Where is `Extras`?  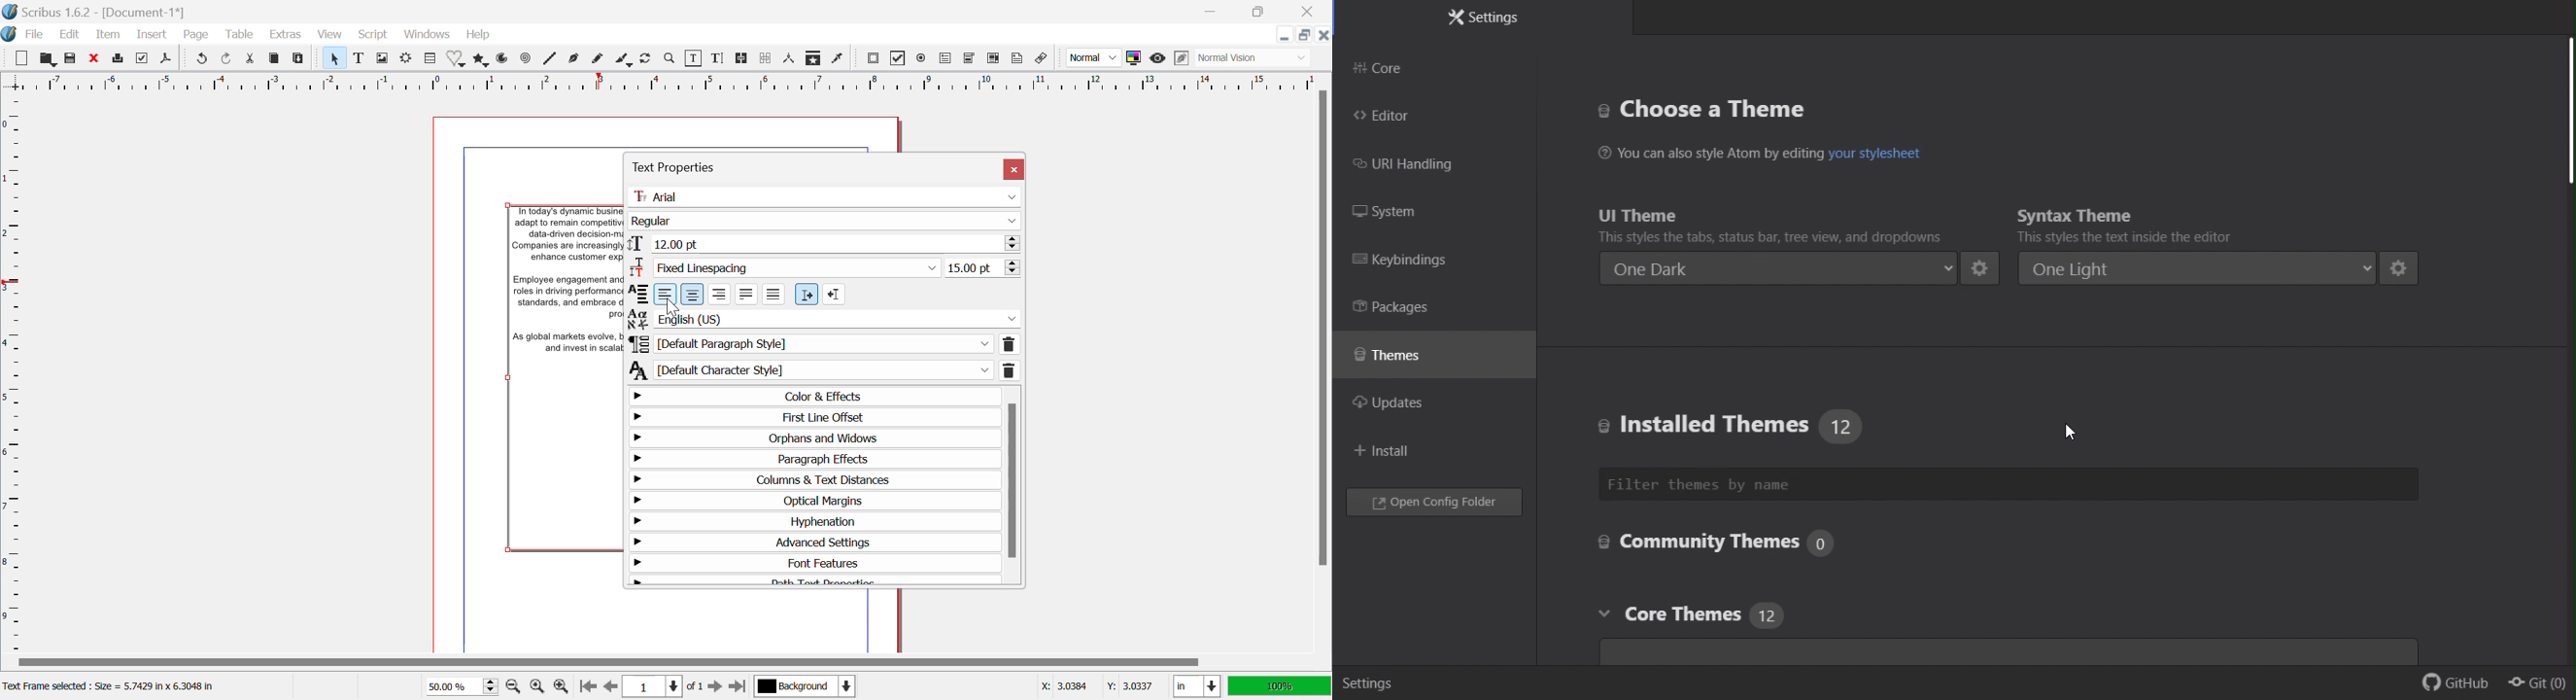
Extras is located at coordinates (288, 35).